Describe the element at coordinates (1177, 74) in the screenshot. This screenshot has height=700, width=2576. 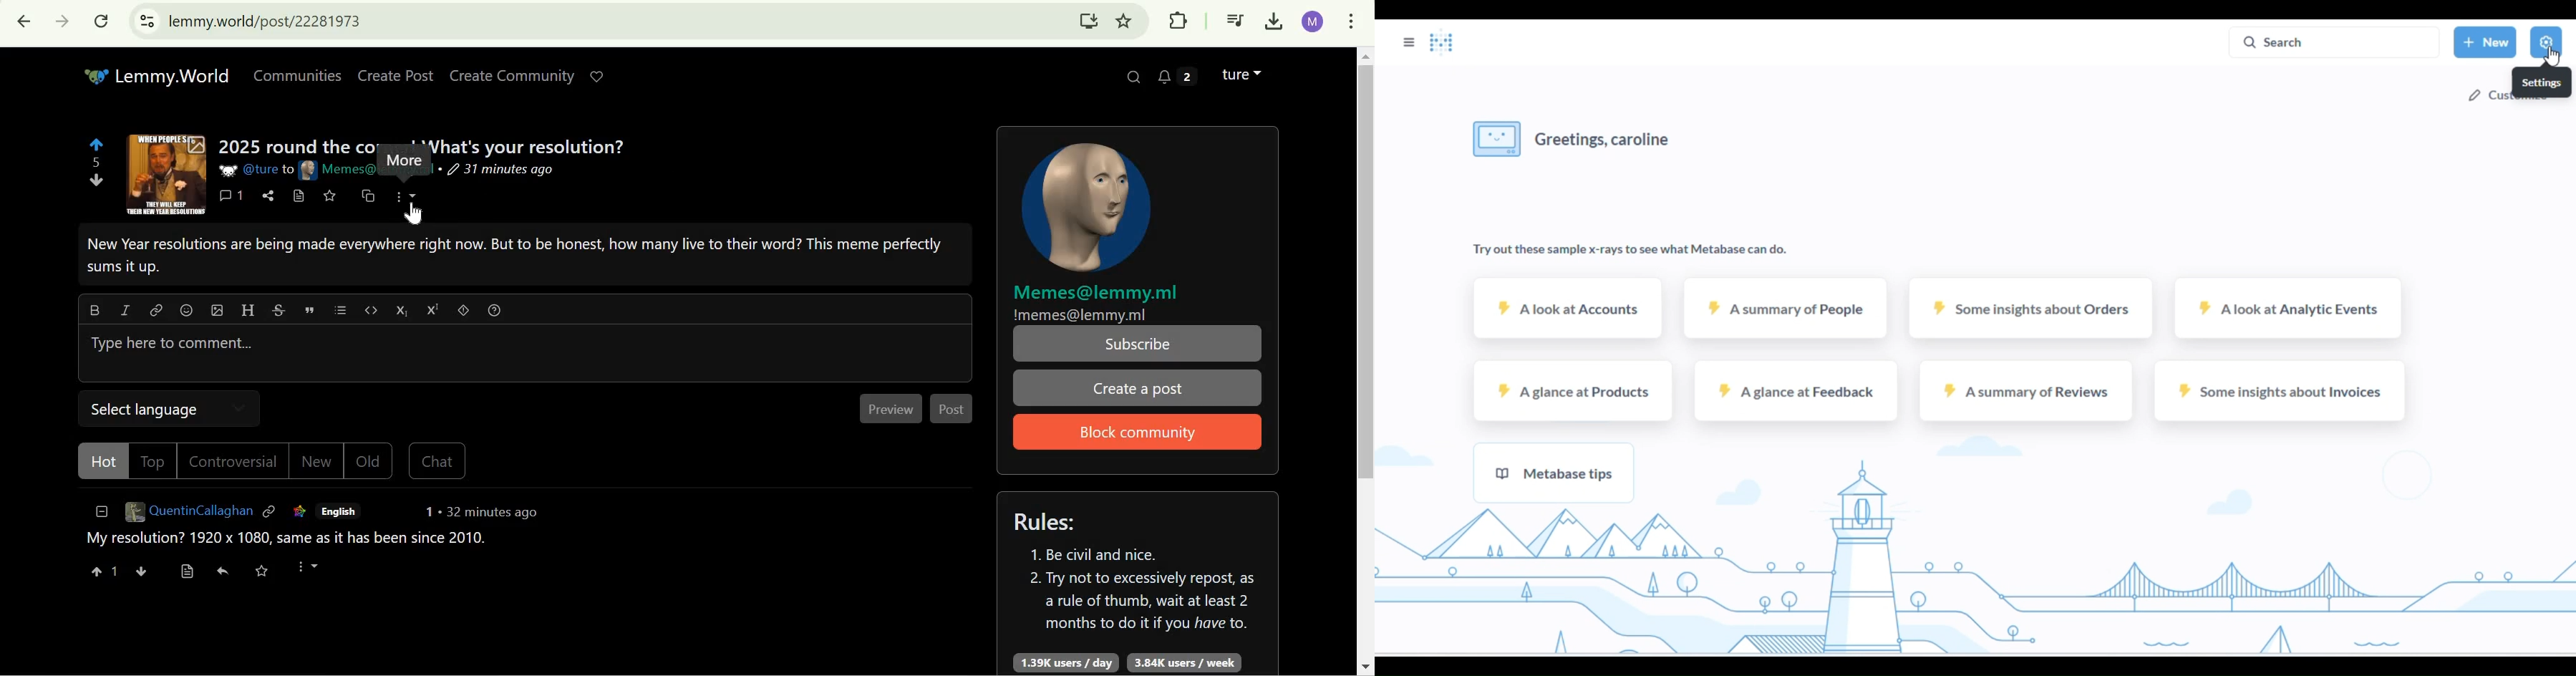
I see `2 unread messages` at that location.